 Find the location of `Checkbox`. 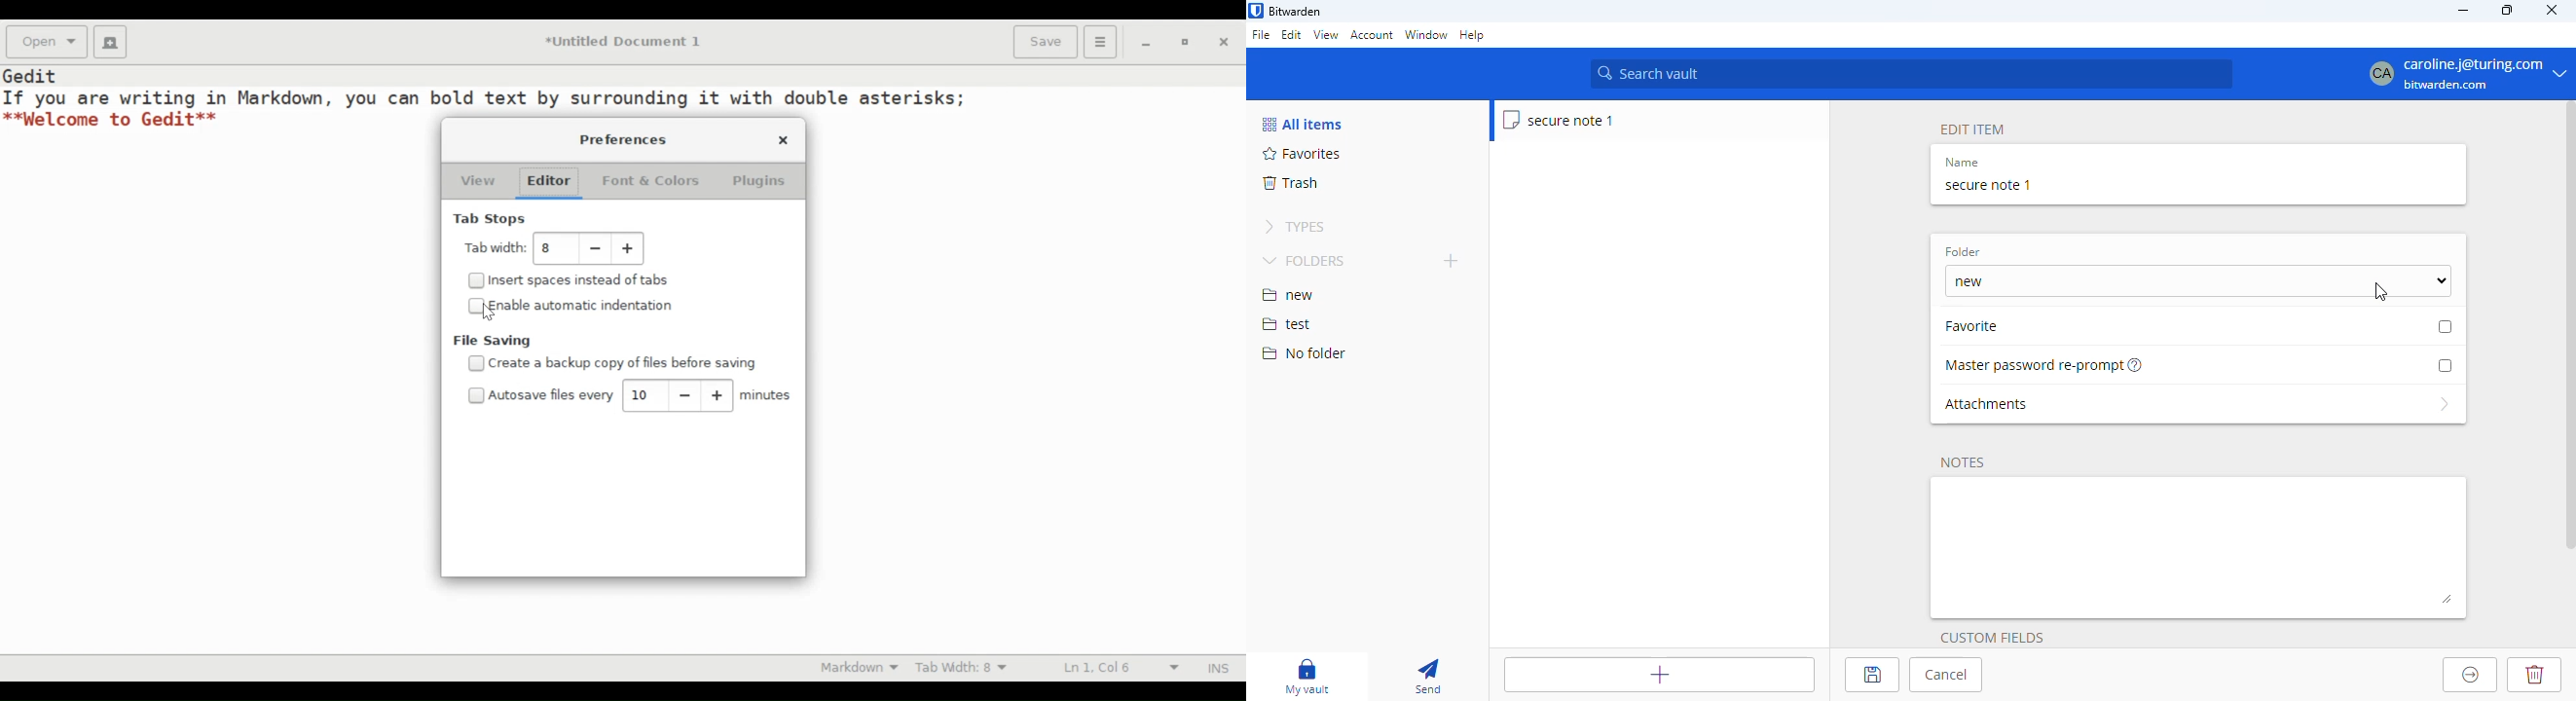

Checkbox is located at coordinates (477, 396).